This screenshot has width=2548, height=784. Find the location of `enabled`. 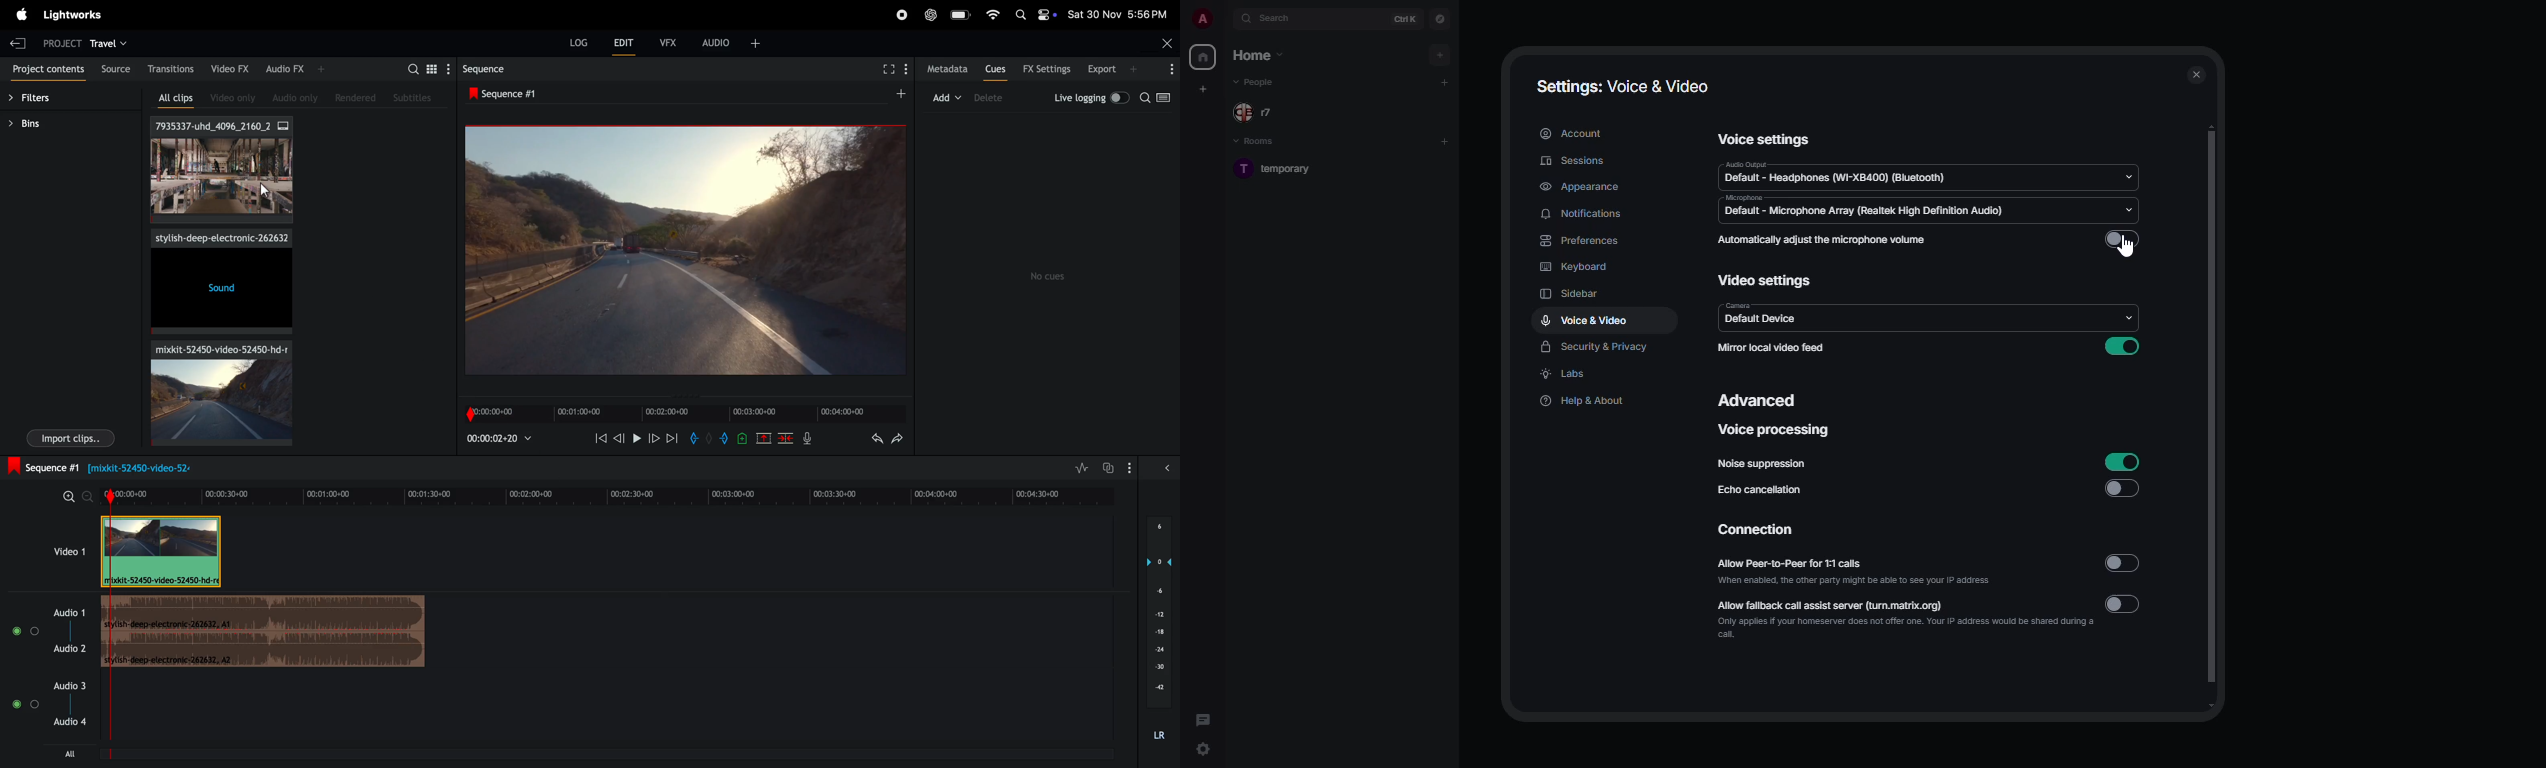

enabled is located at coordinates (2121, 346).